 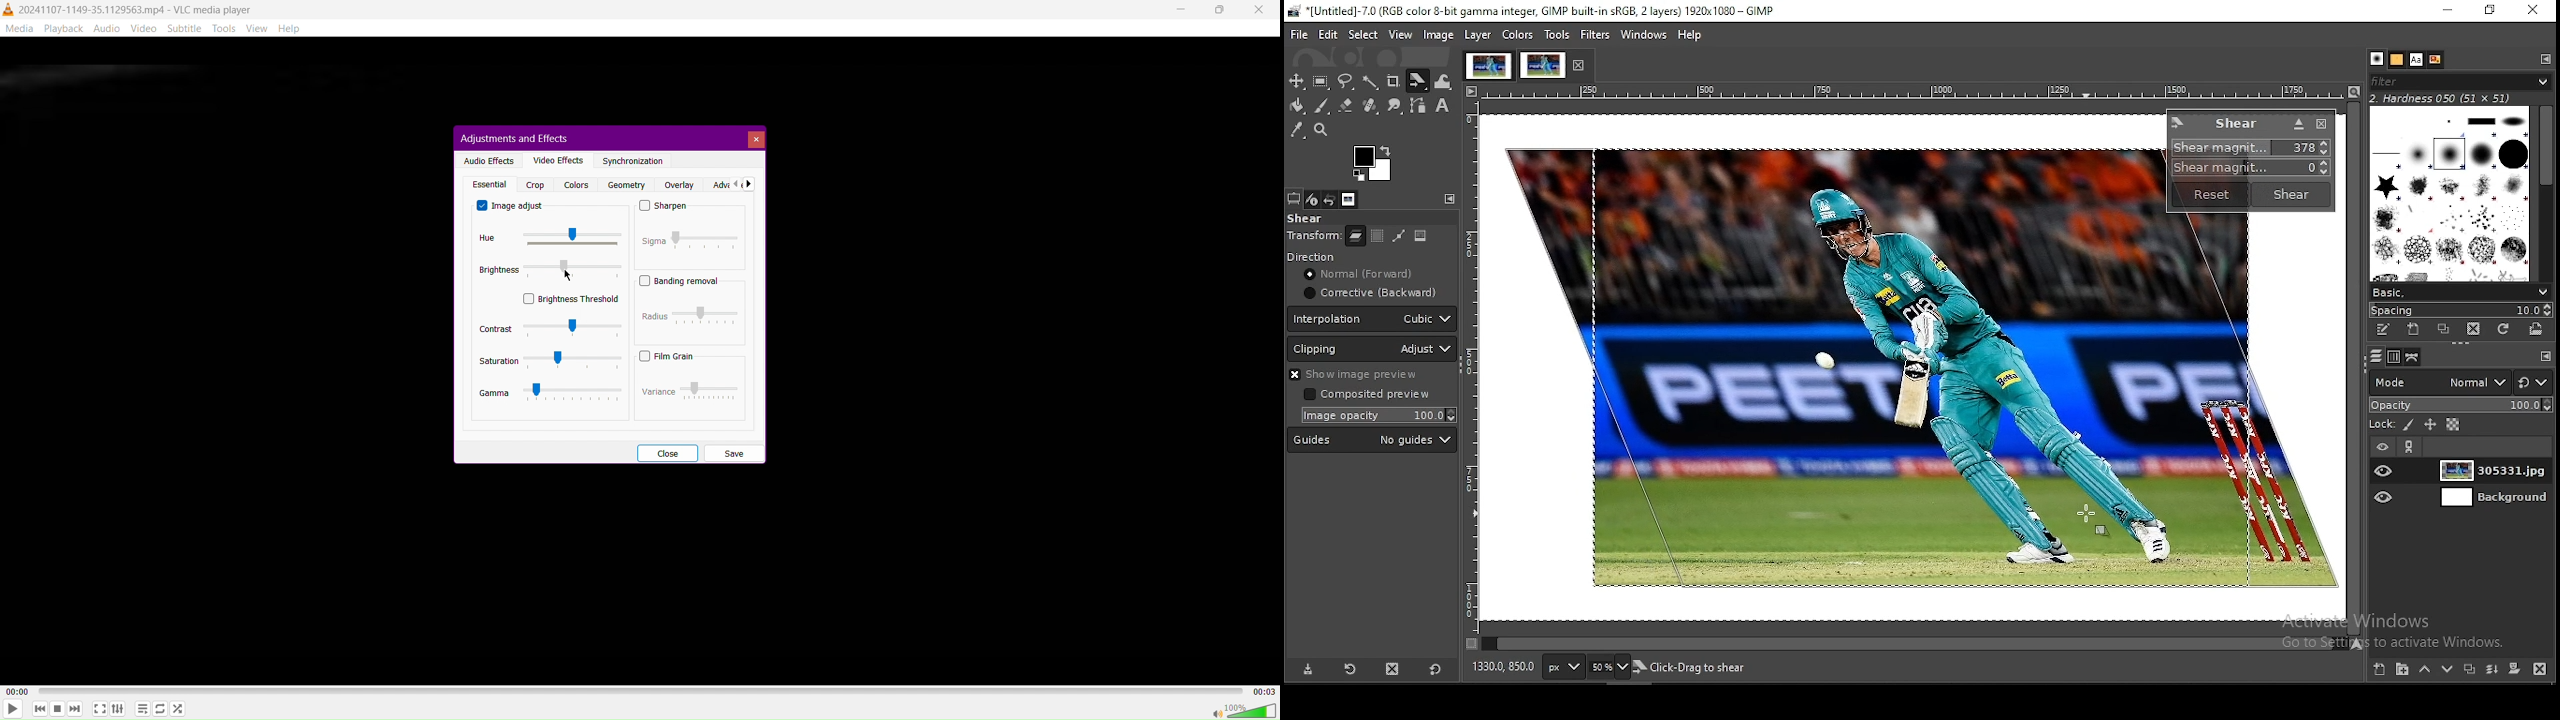 What do you see at coordinates (544, 238) in the screenshot?
I see `Hue` at bounding box center [544, 238].